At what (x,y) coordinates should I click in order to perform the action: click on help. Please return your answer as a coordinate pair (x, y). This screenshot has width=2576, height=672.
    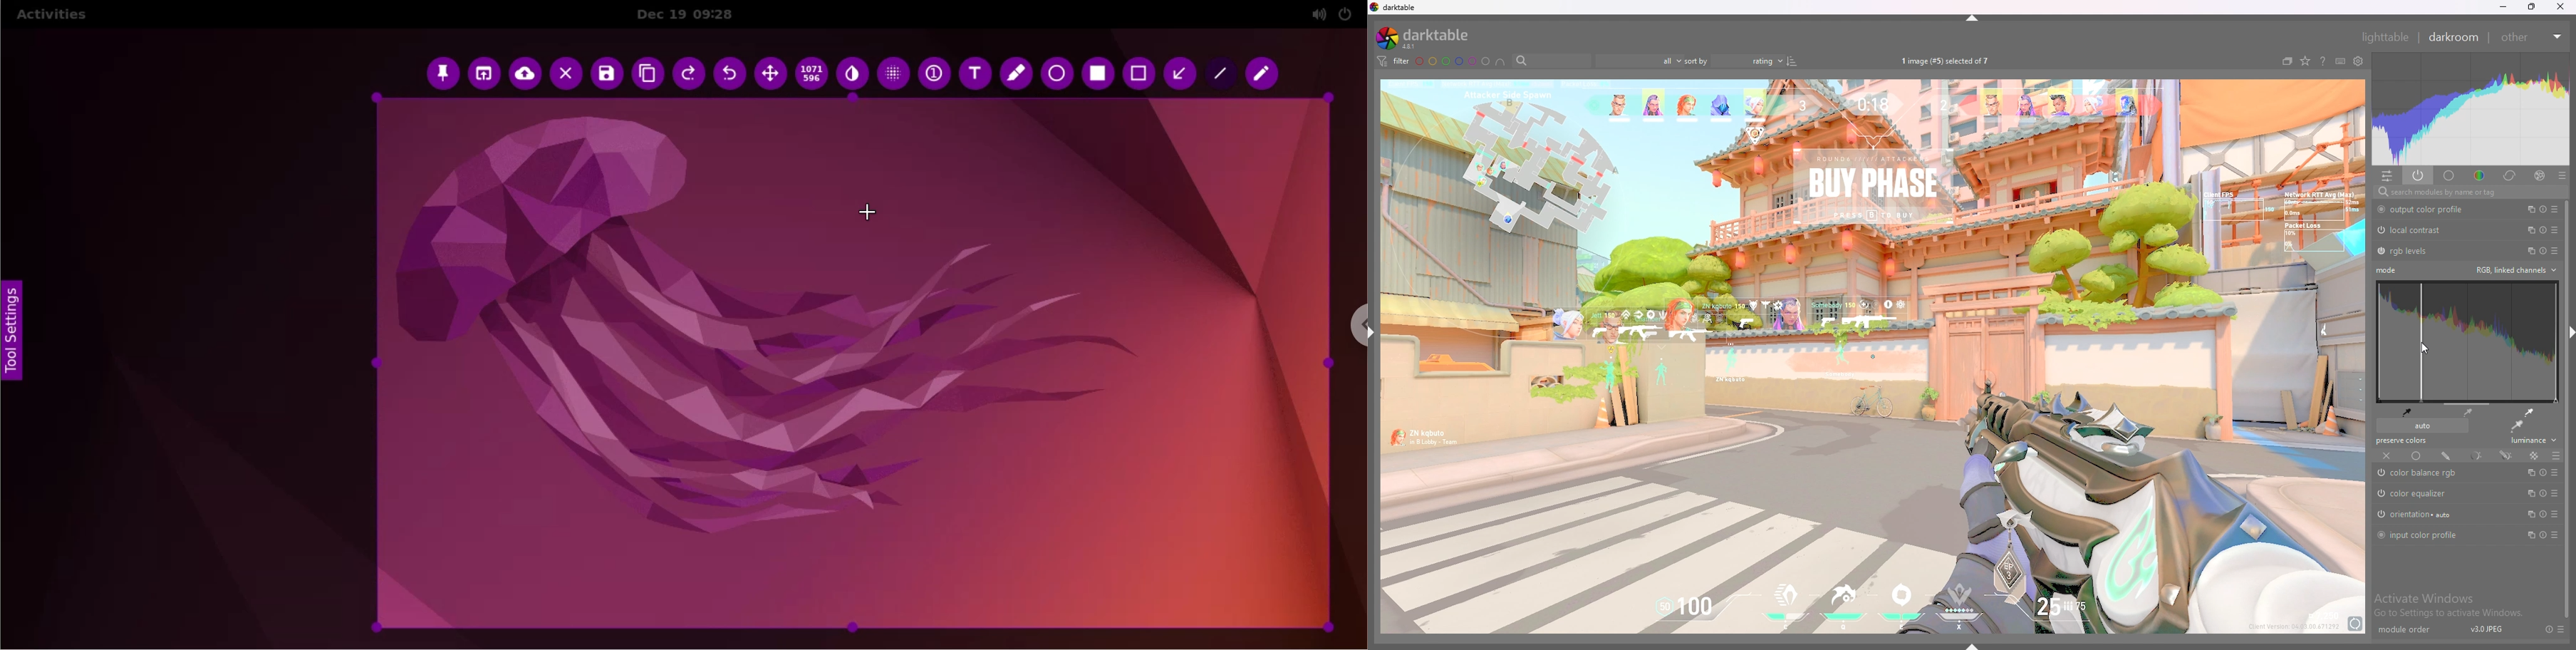
    Looking at the image, I should click on (2323, 61).